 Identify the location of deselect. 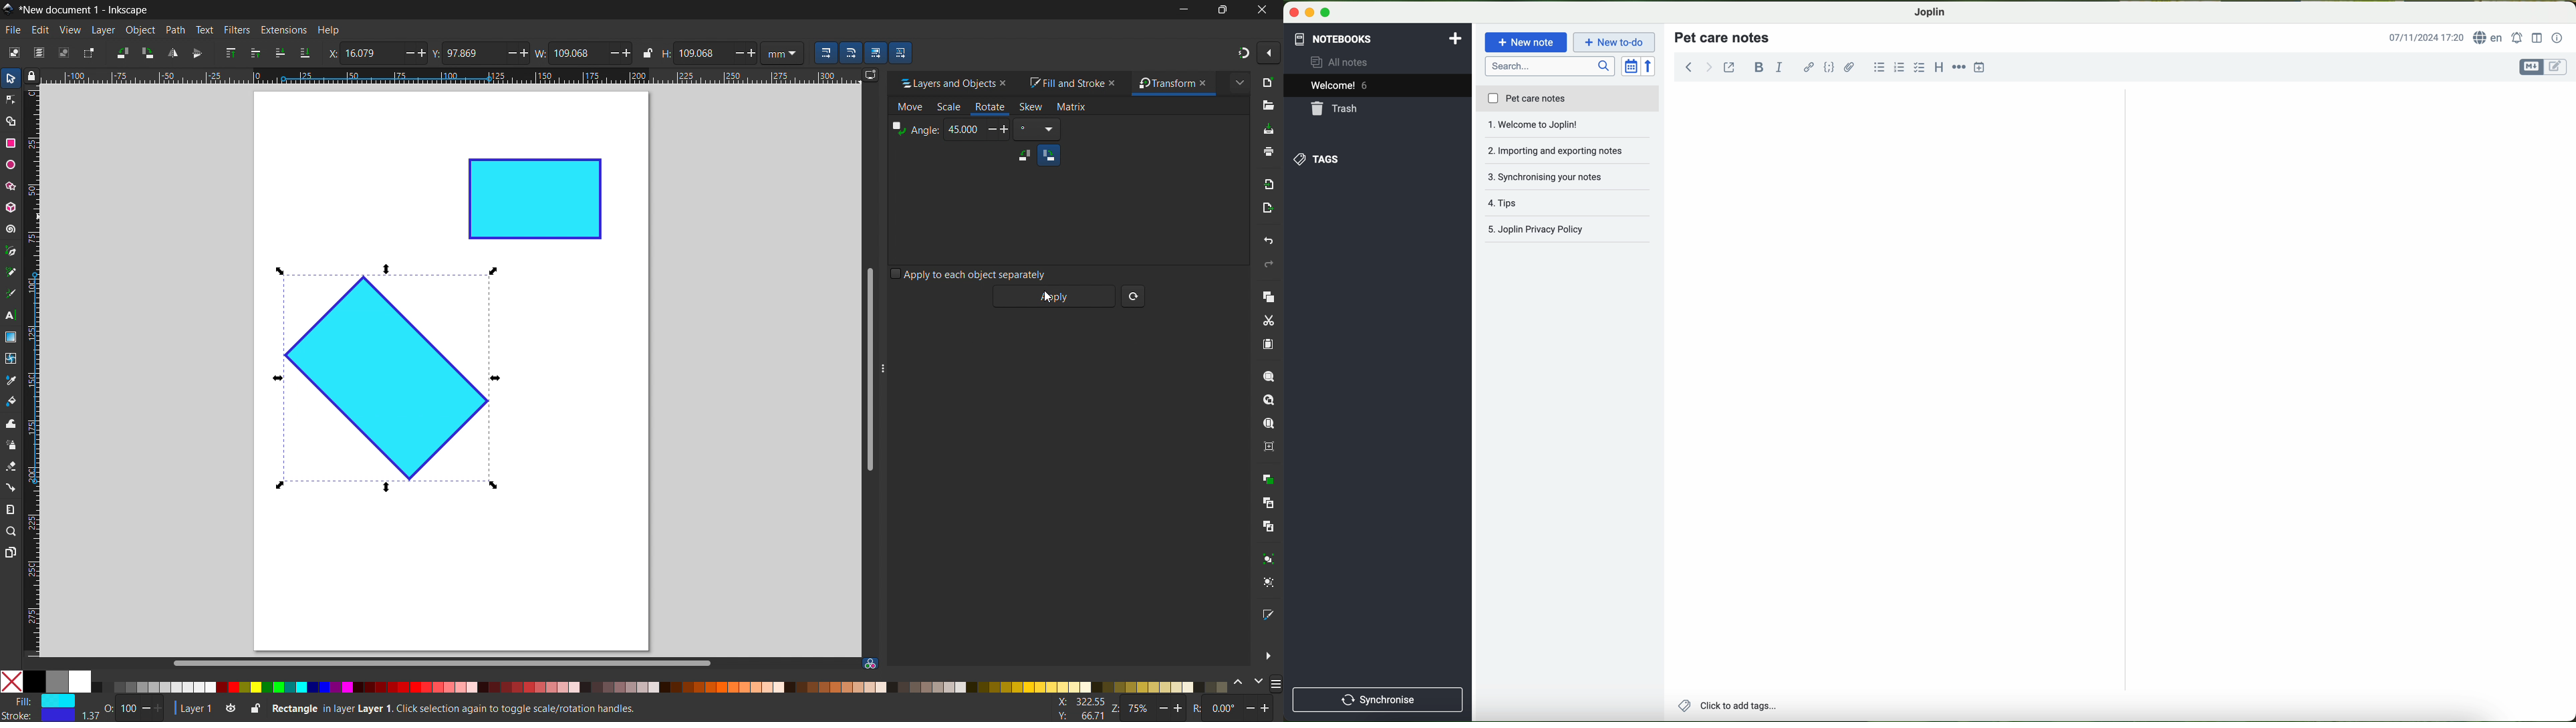
(64, 52).